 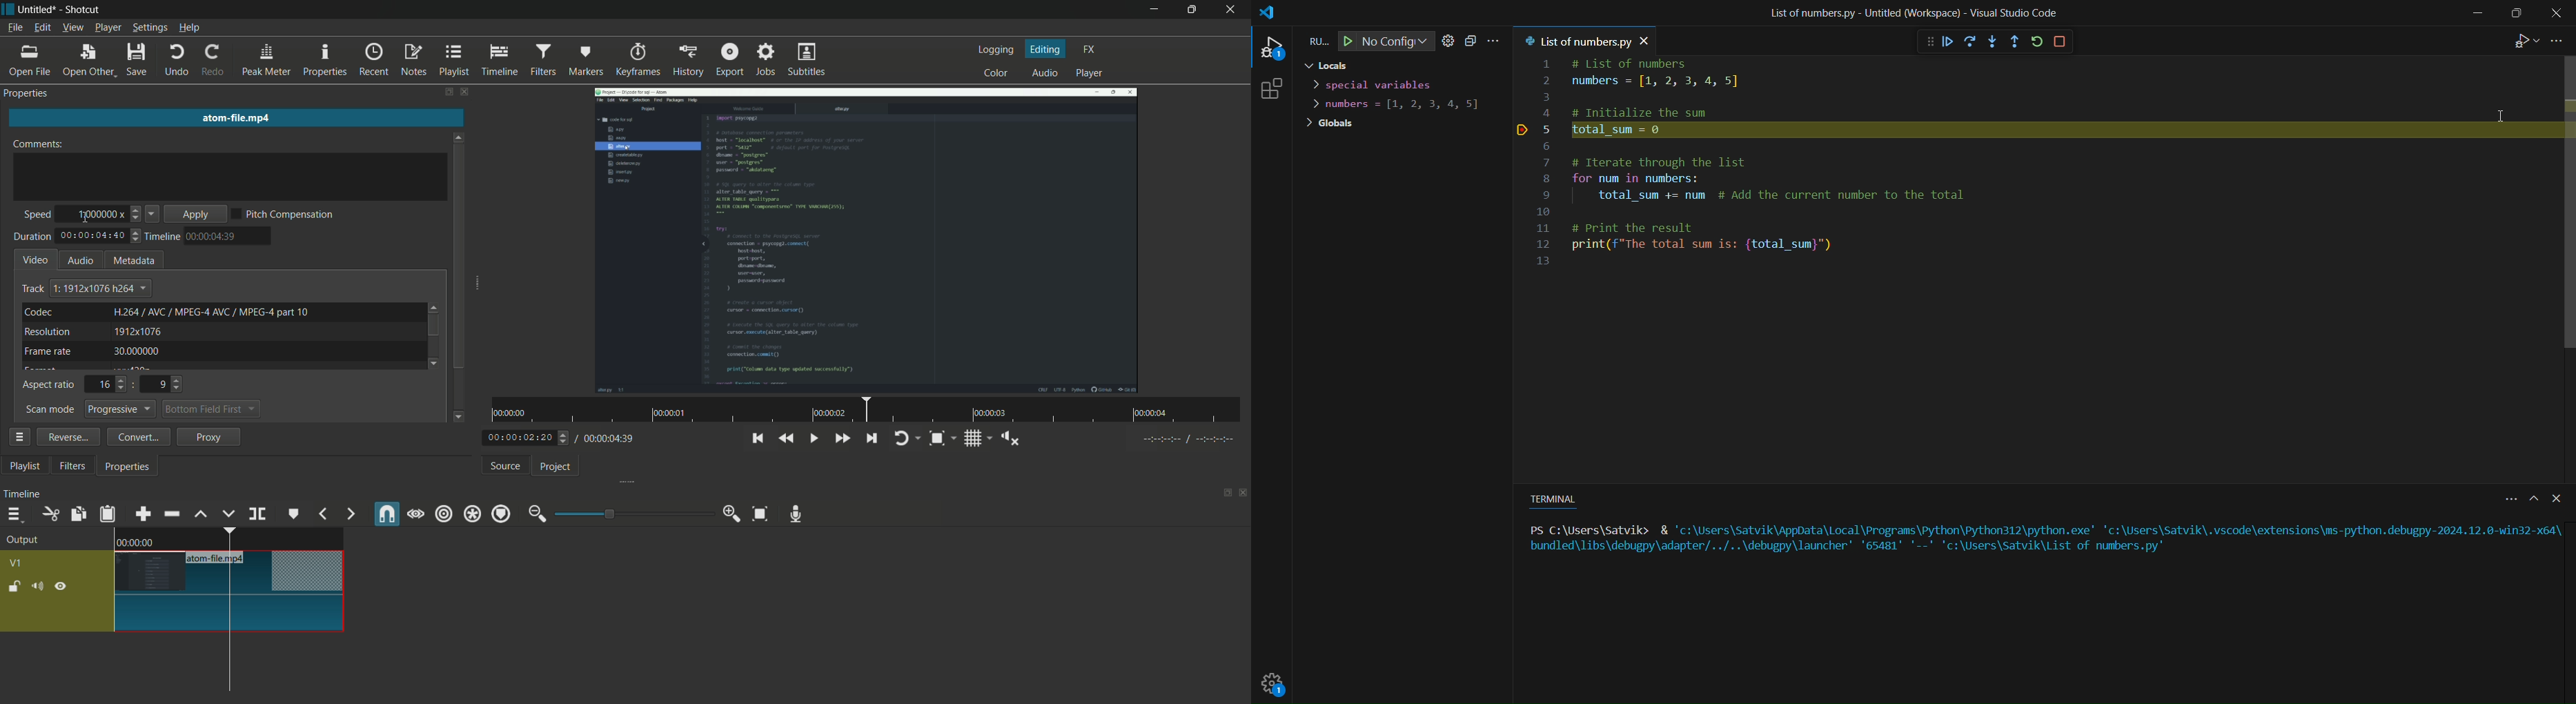 What do you see at coordinates (871, 439) in the screenshot?
I see `skip to the next point` at bounding box center [871, 439].